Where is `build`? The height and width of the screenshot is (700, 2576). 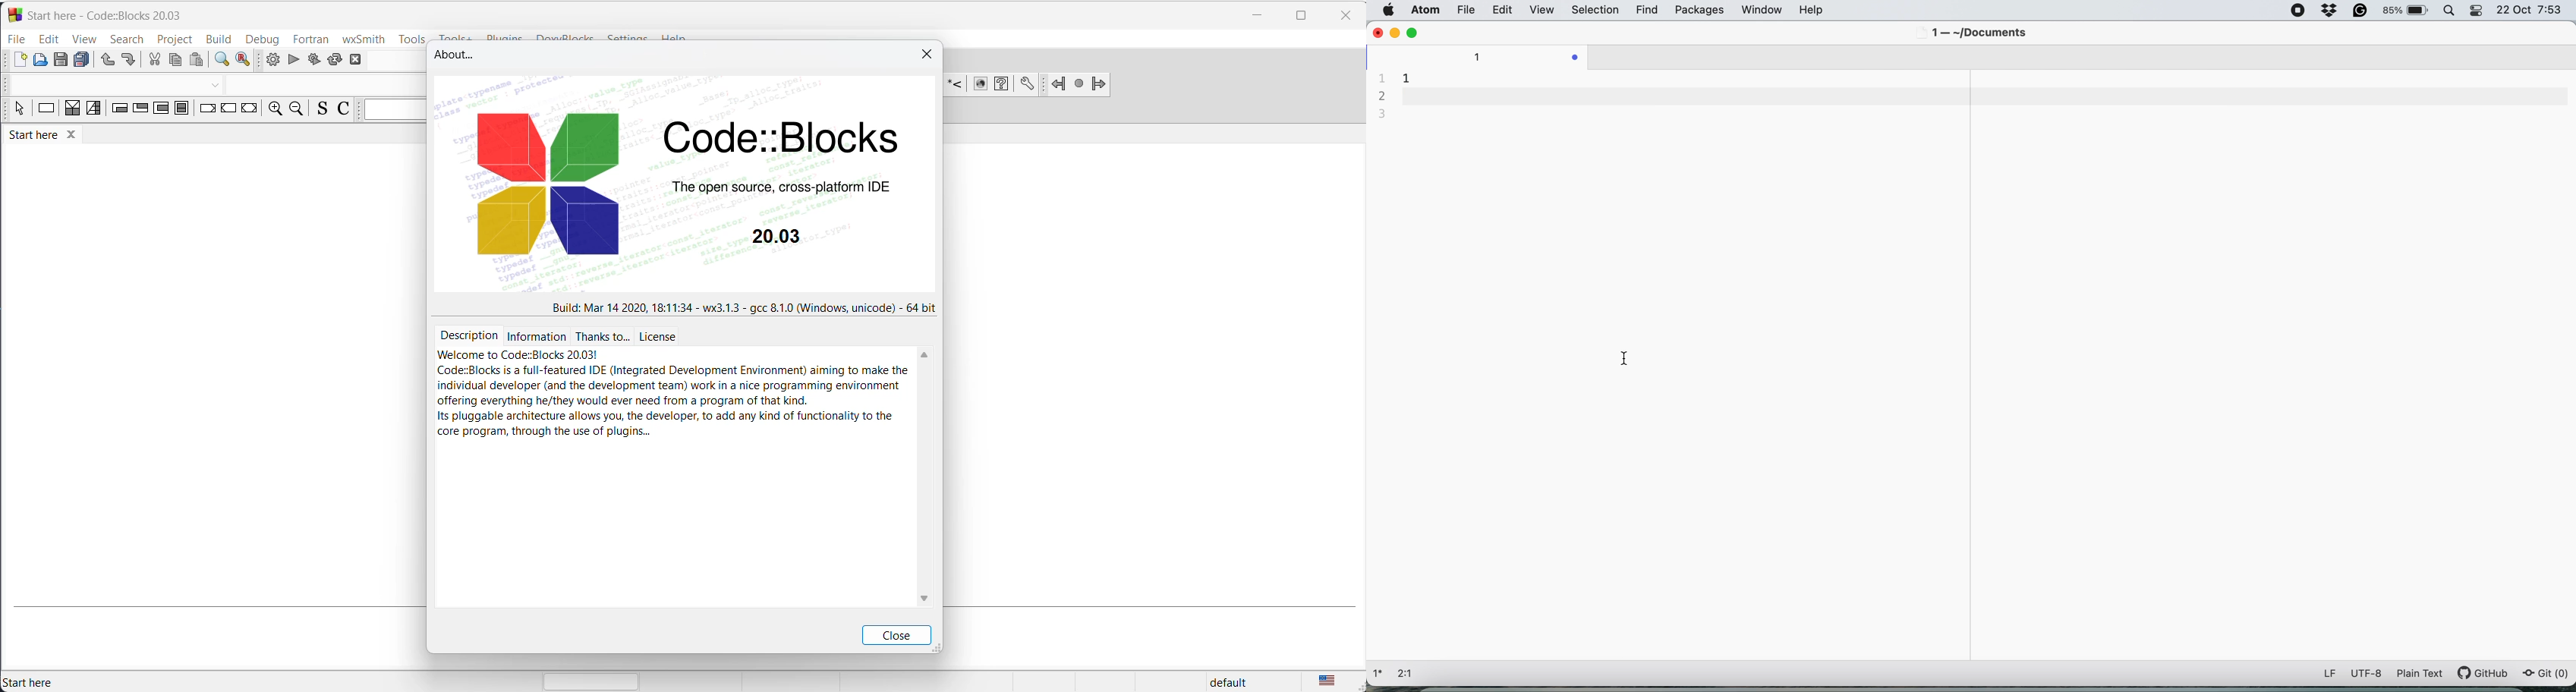 build is located at coordinates (270, 59).